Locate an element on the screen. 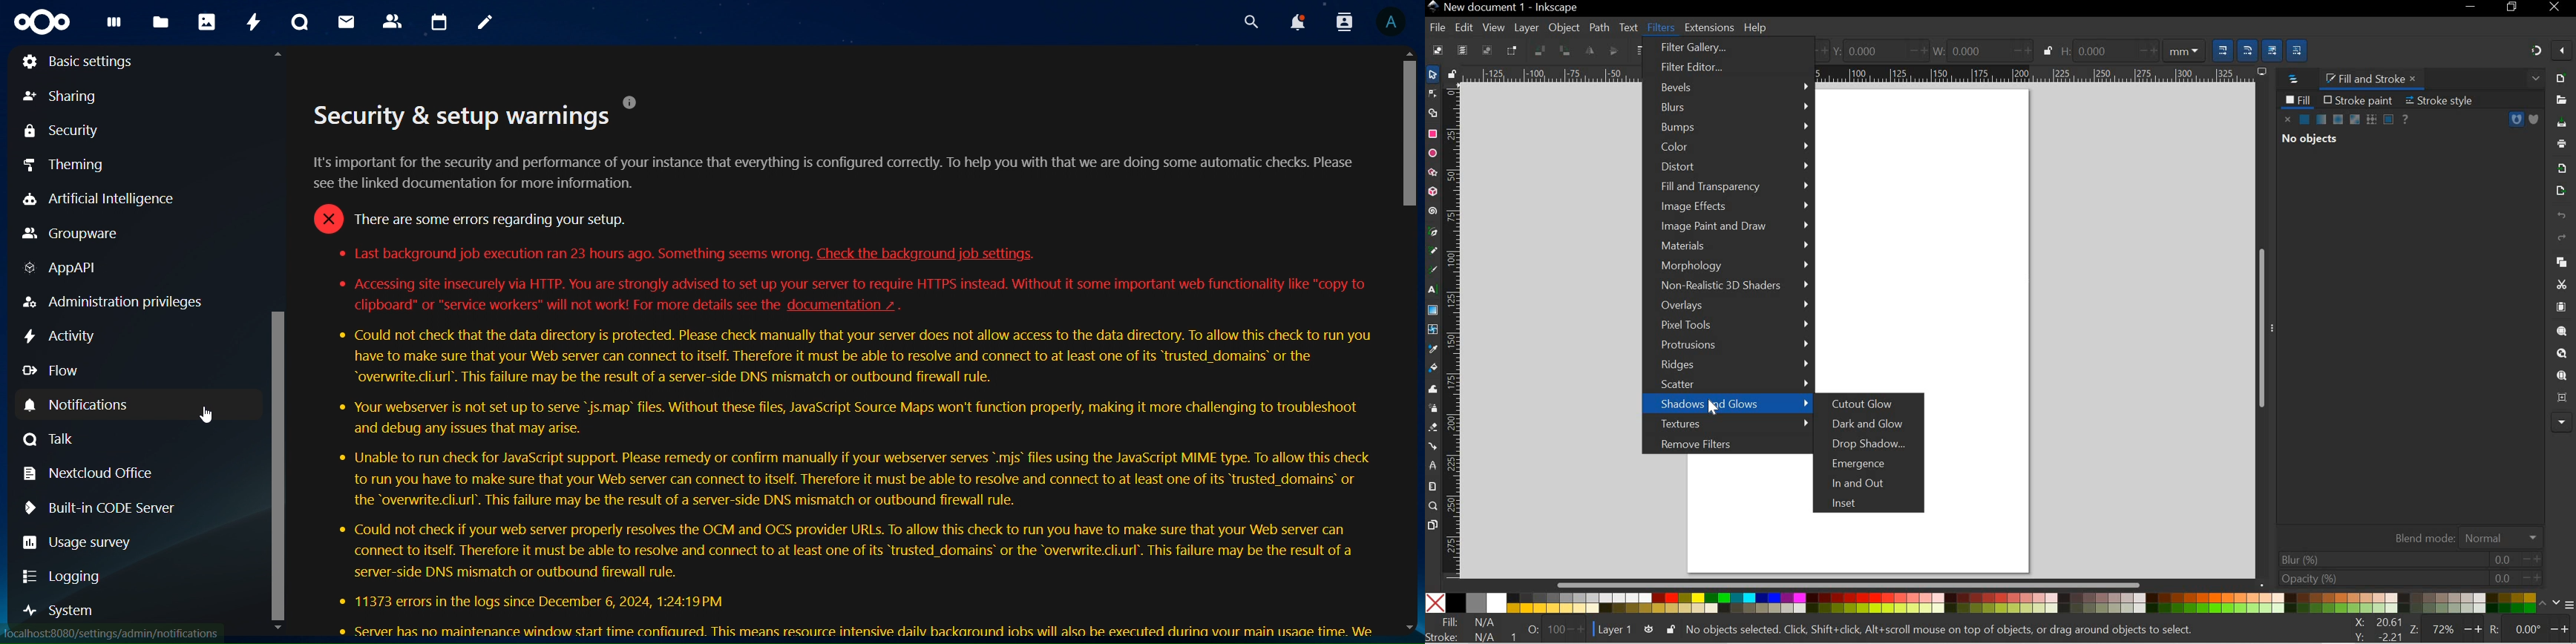  COLOR AND GRADIENT is located at coordinates (2347, 120).